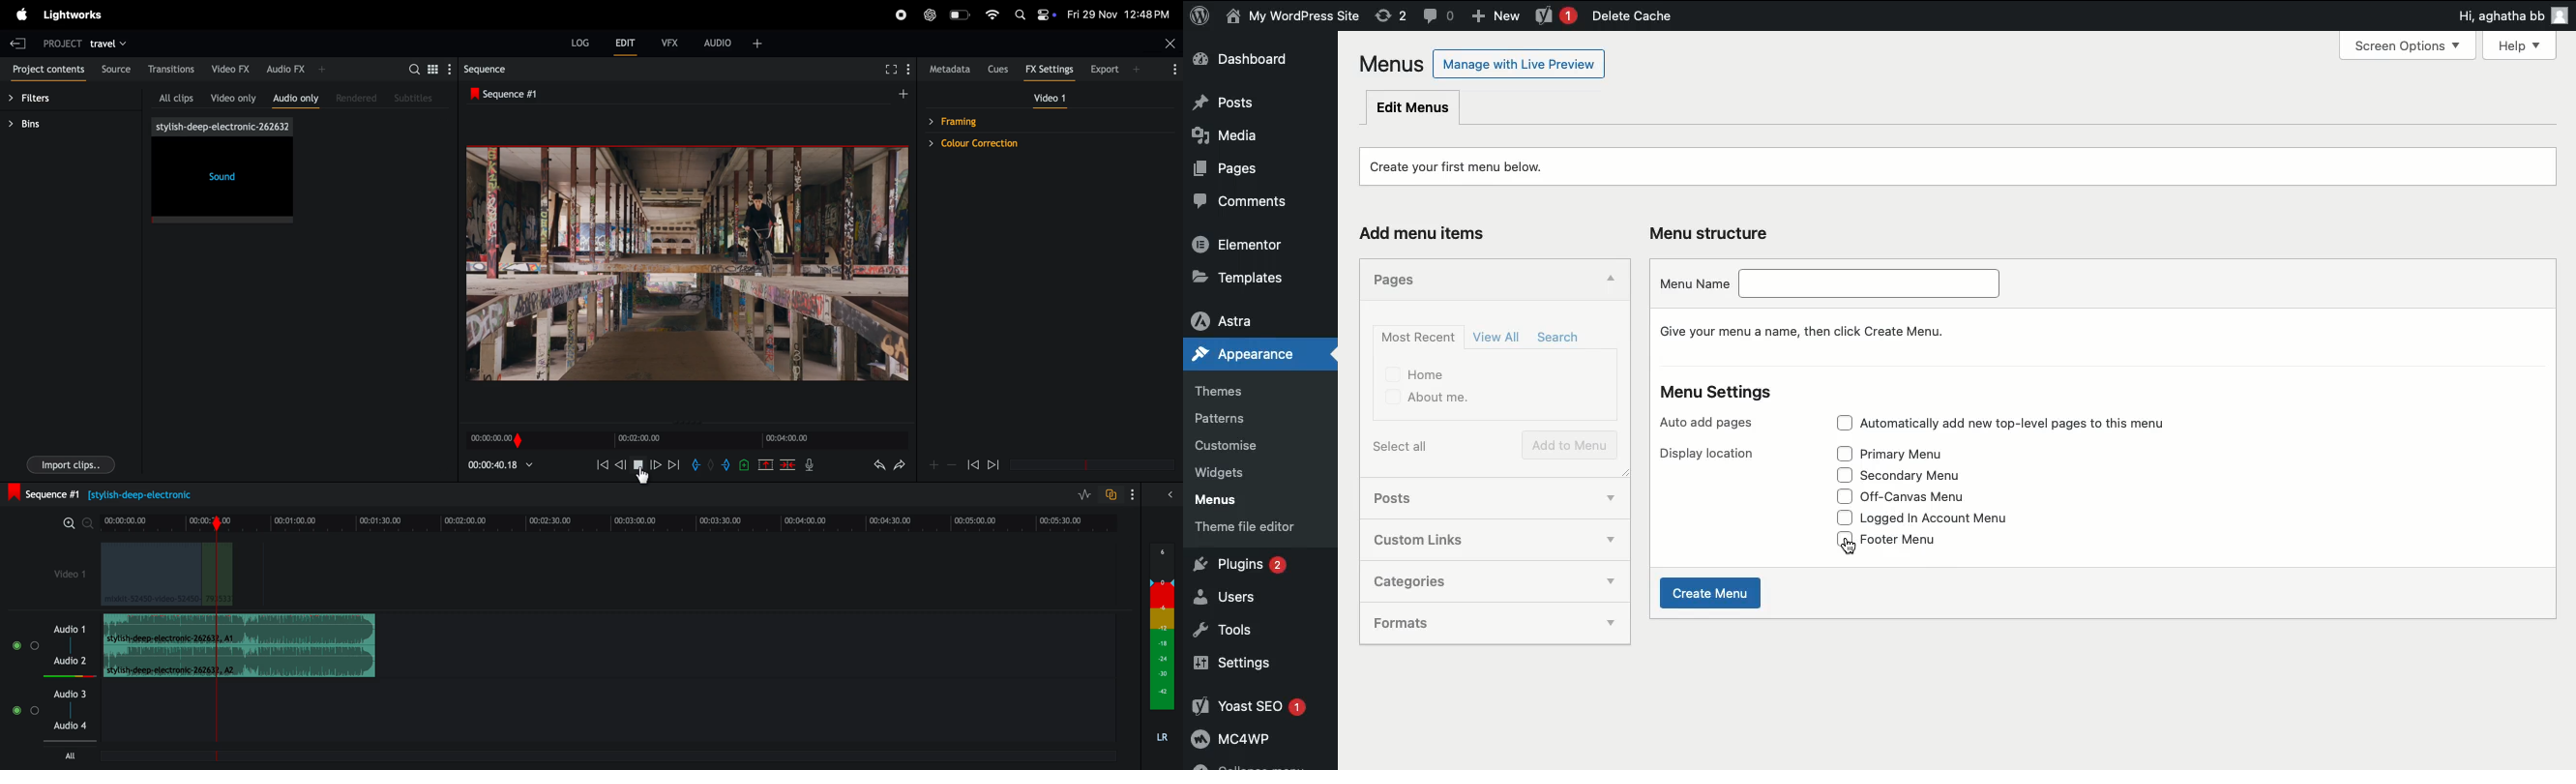 The height and width of the screenshot is (784, 2576). What do you see at coordinates (1838, 454) in the screenshot?
I see `Check box` at bounding box center [1838, 454].